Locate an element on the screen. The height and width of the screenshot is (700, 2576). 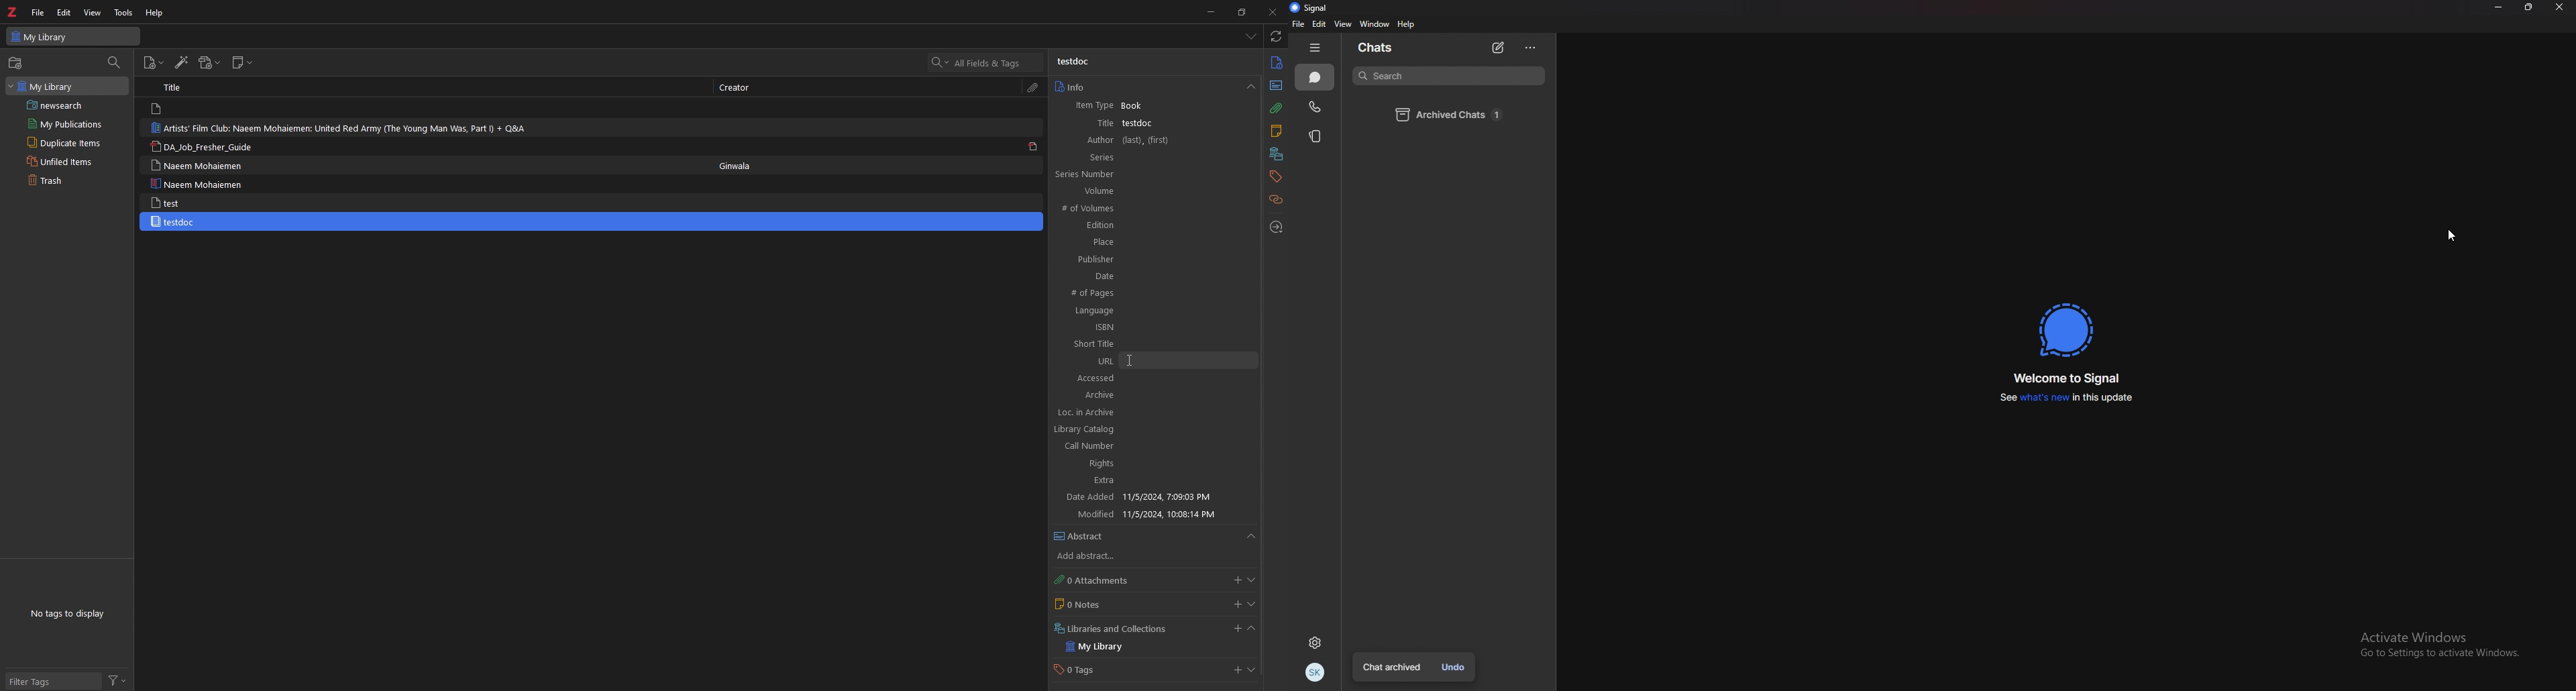
Call Number is located at coordinates (1146, 447).